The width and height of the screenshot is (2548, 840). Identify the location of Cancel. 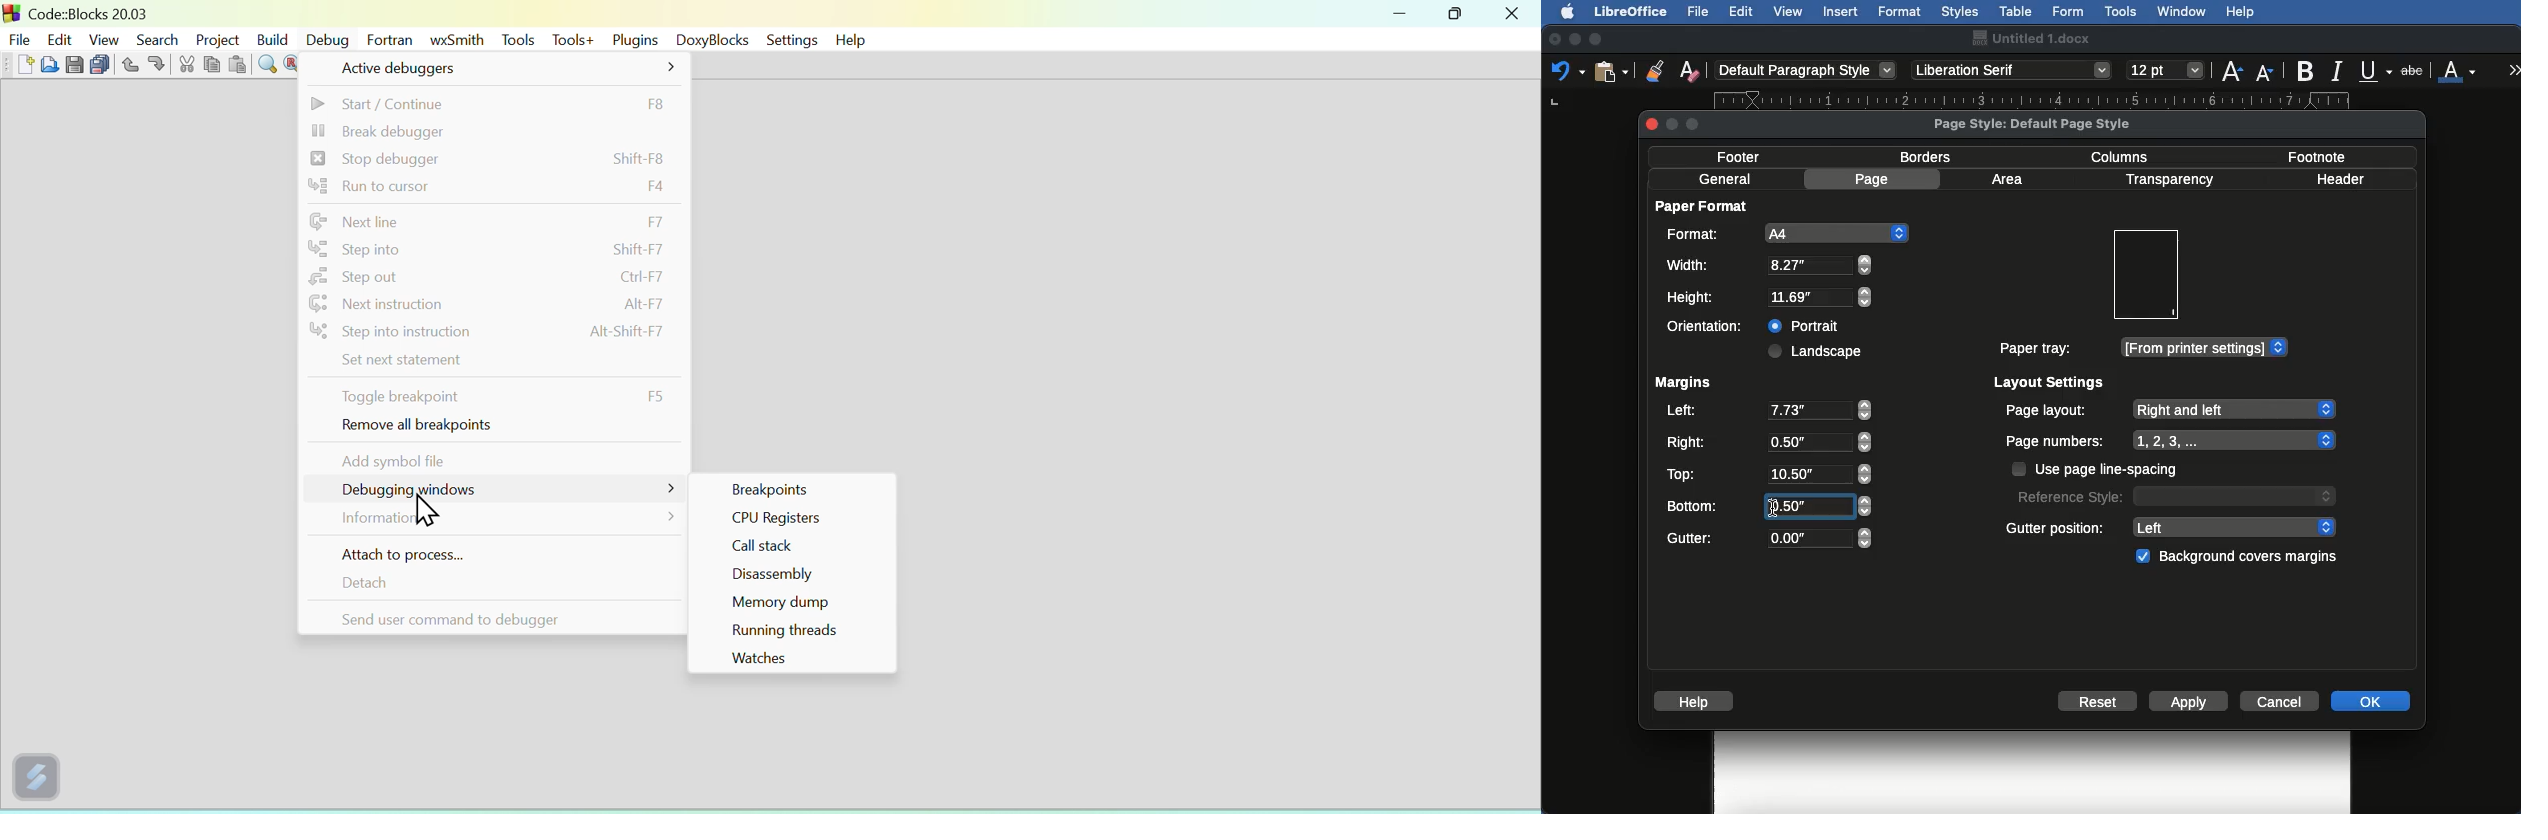
(2282, 700).